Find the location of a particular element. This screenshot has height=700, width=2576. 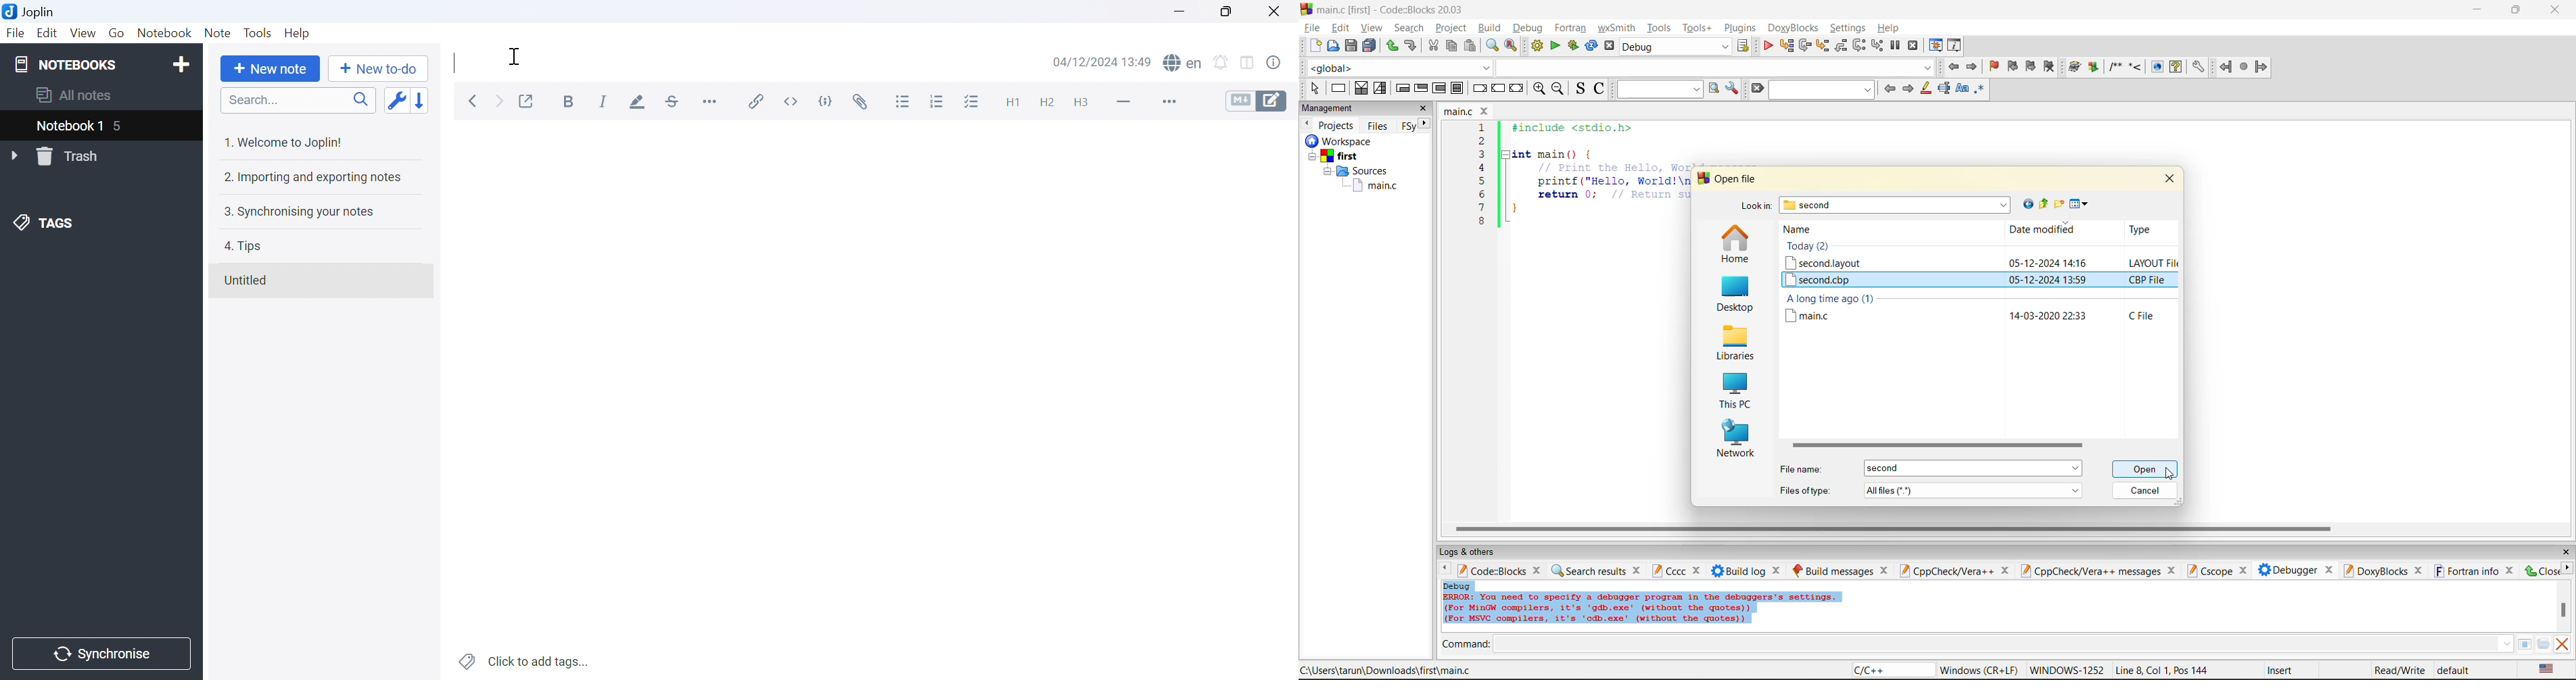

Heading 2 is located at coordinates (1046, 101).